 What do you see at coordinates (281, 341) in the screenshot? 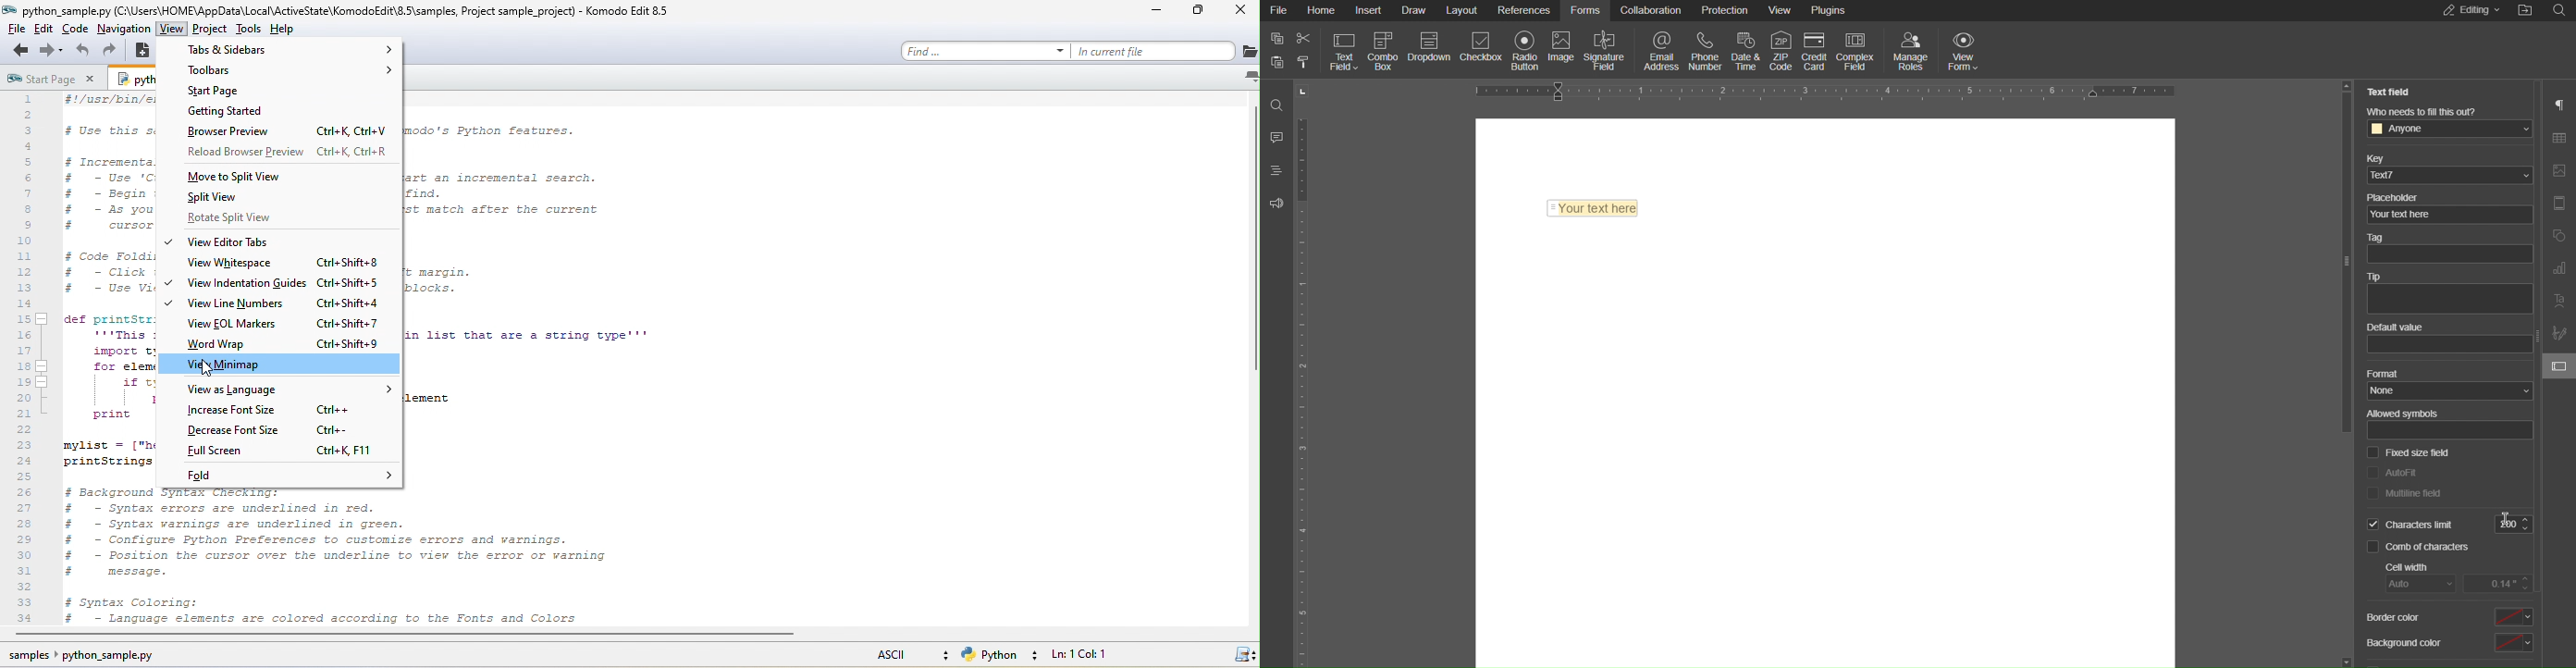
I see `word wrap` at bounding box center [281, 341].